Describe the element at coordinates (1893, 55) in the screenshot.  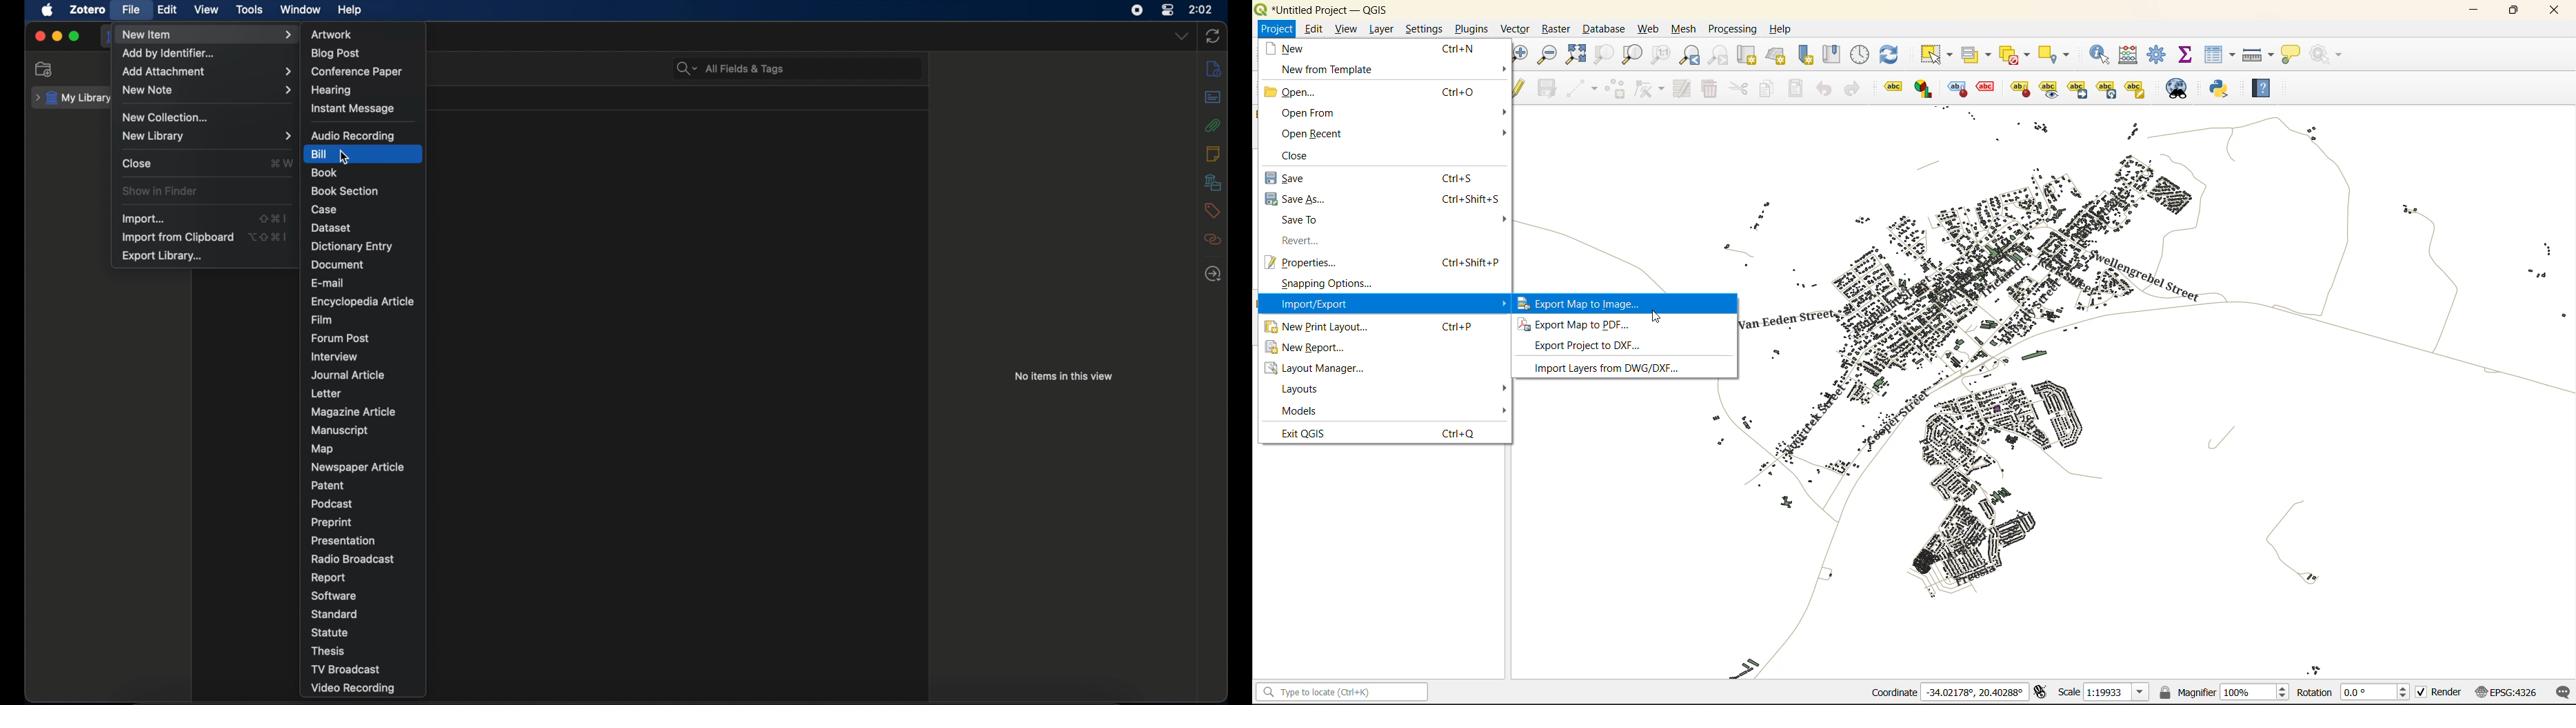
I see `refresh` at that location.